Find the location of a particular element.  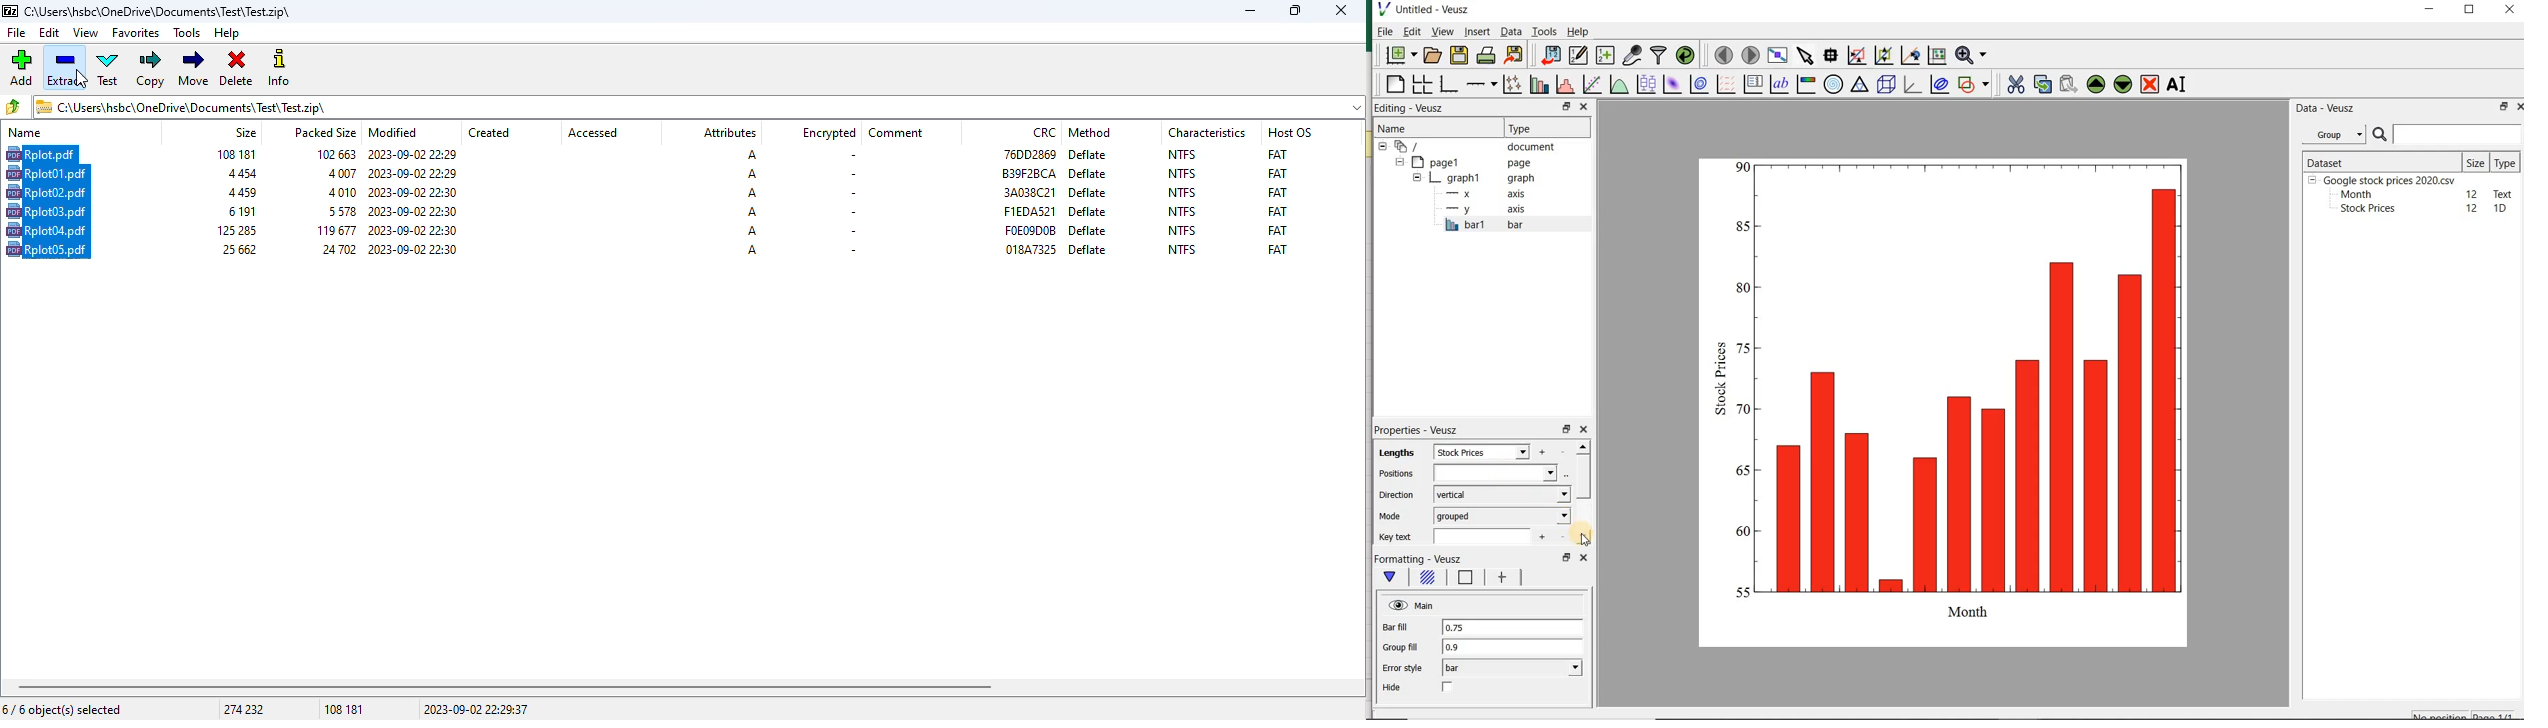

- is located at coordinates (851, 251).